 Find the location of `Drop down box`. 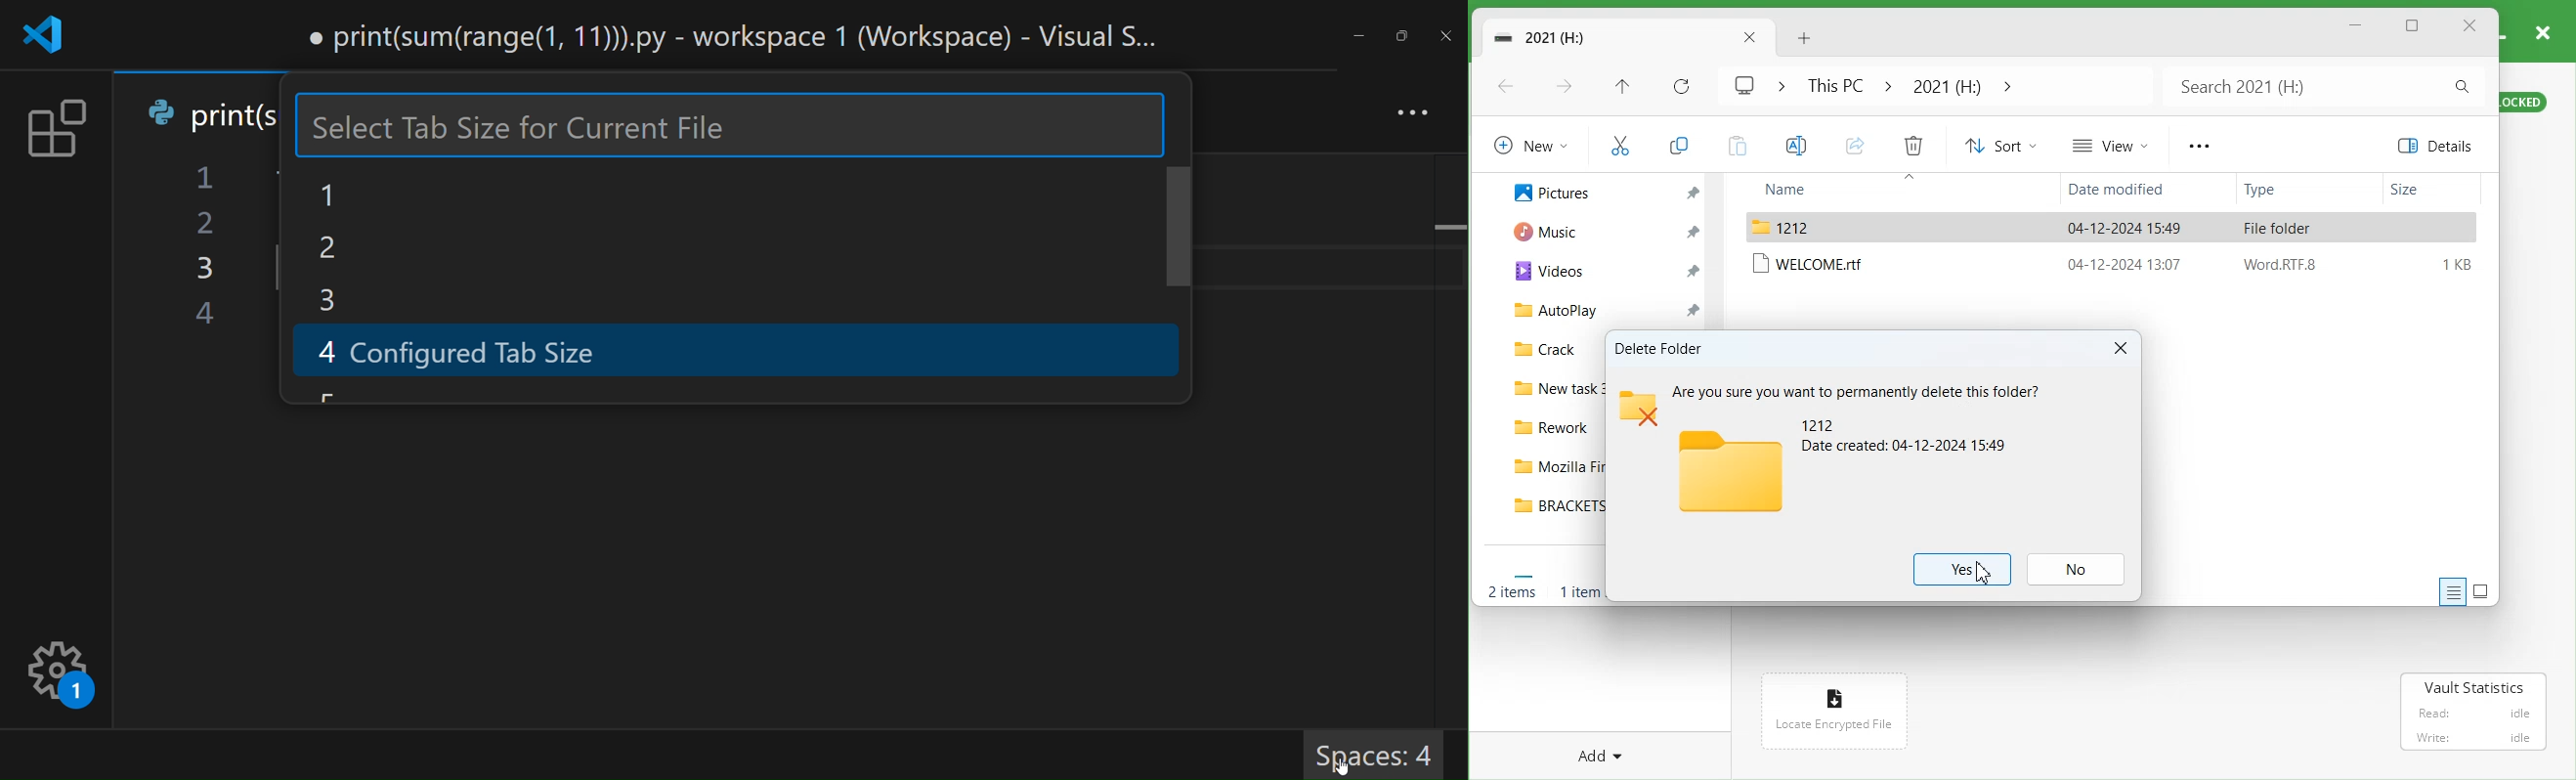

Drop down box is located at coordinates (1776, 85).